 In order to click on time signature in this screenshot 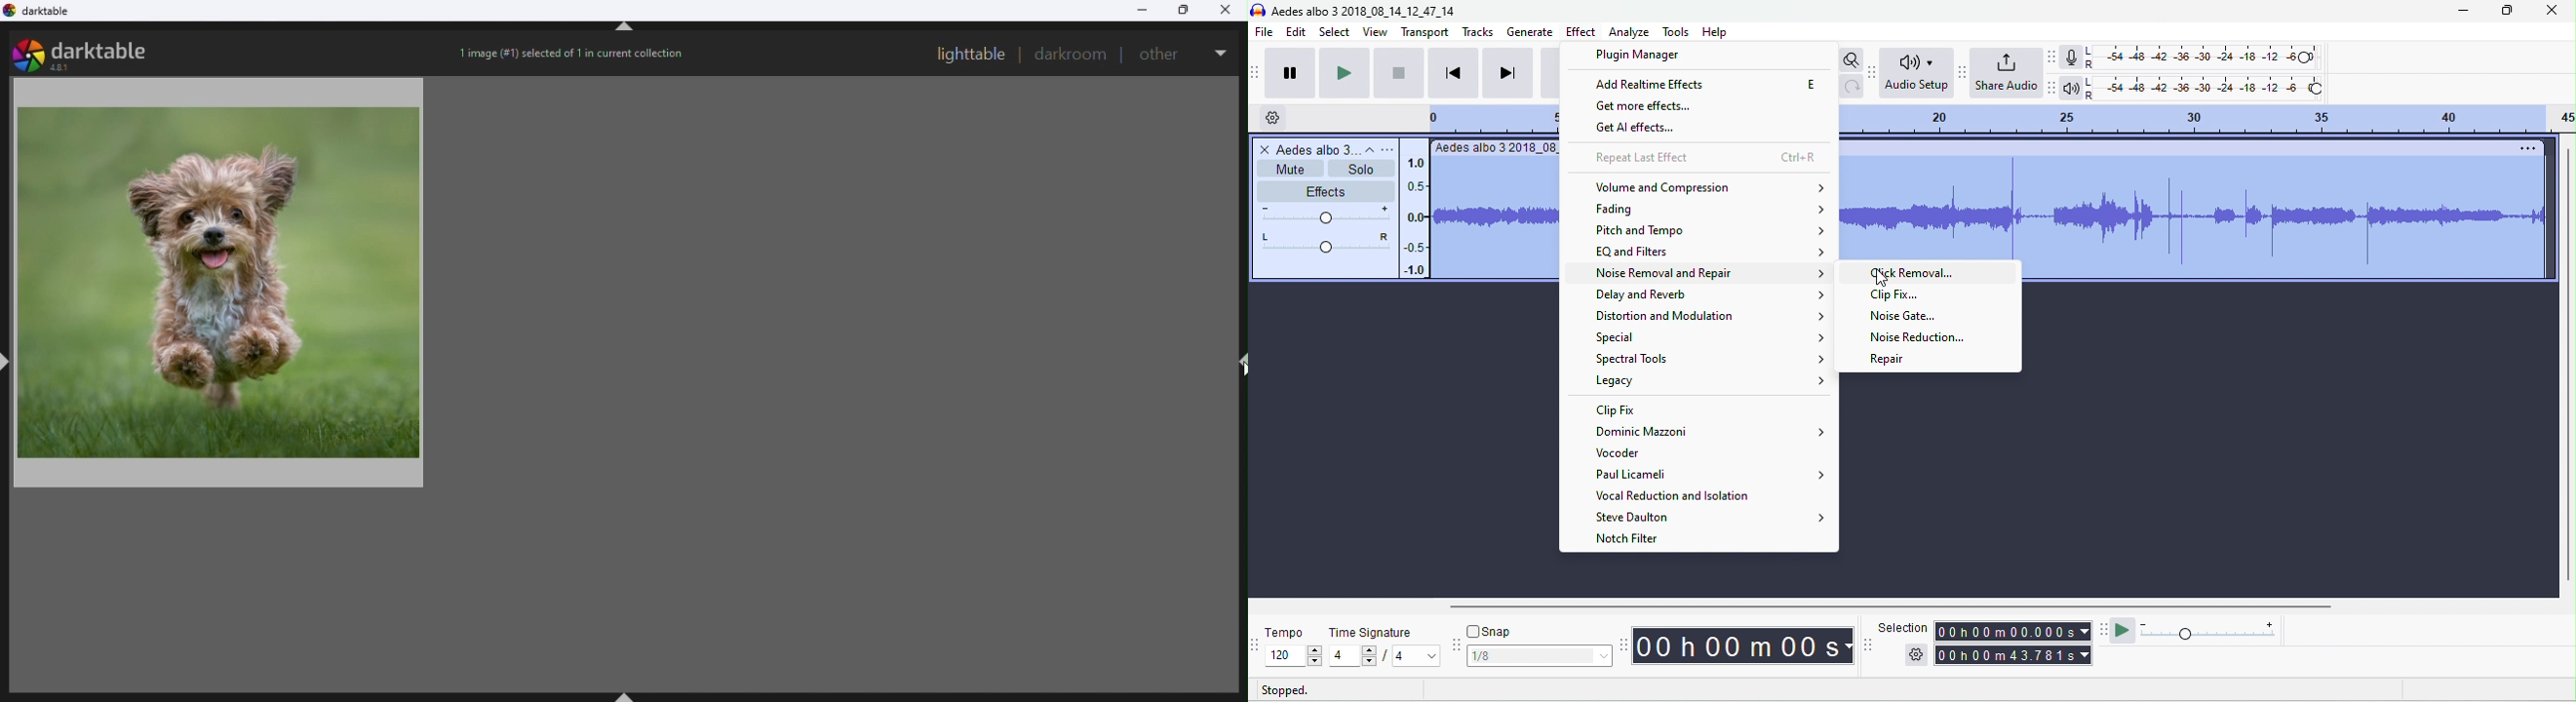, I will do `click(1372, 632)`.